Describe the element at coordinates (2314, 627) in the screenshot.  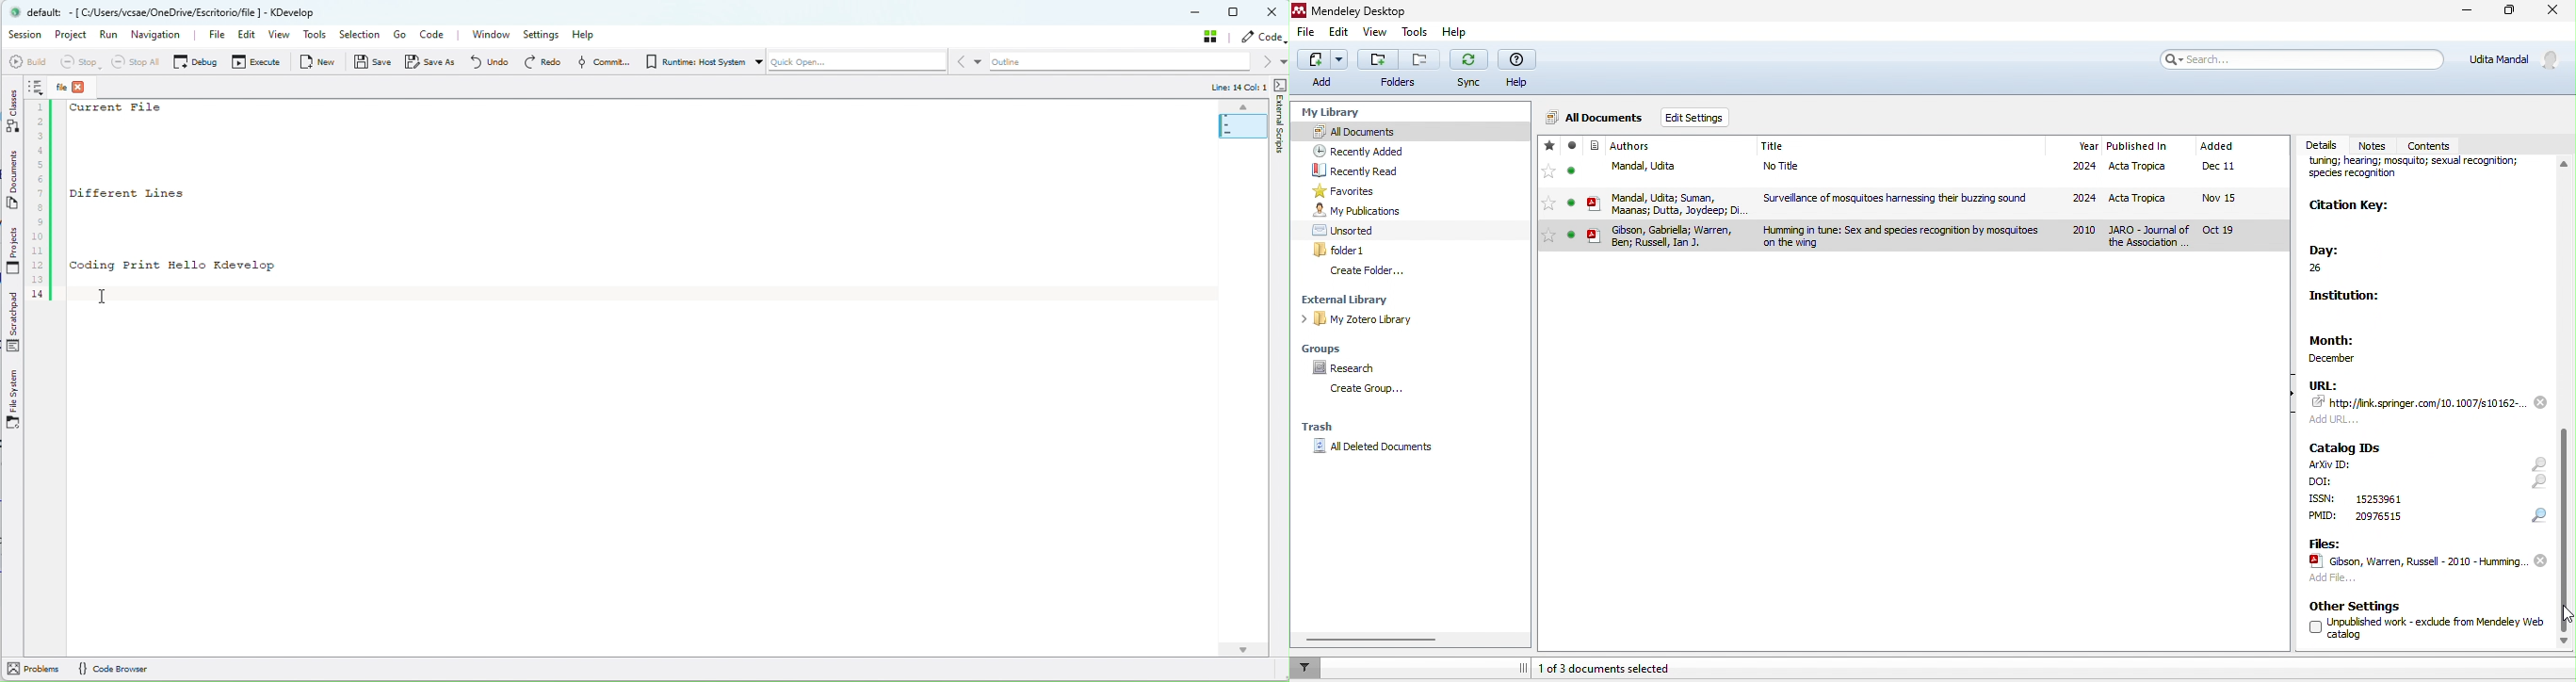
I see `checkbox` at that location.